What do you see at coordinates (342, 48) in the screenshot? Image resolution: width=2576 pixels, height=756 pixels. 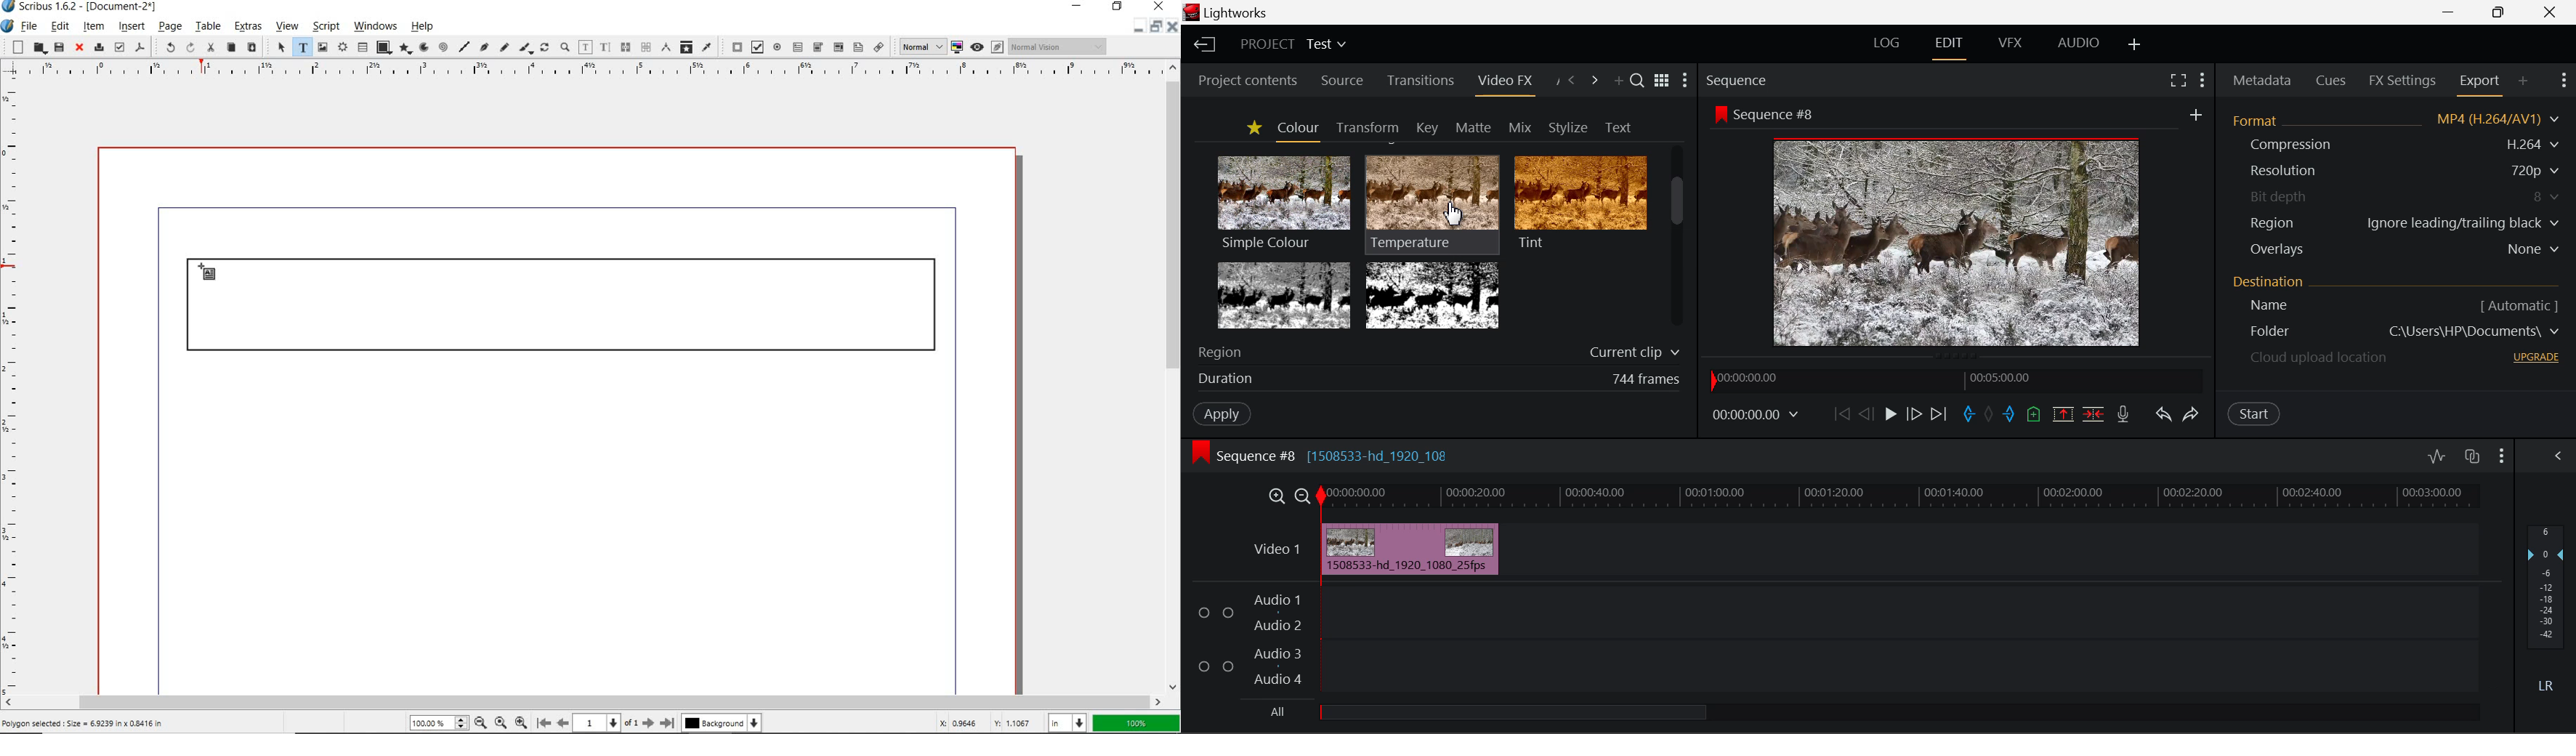 I see `render frame` at bounding box center [342, 48].